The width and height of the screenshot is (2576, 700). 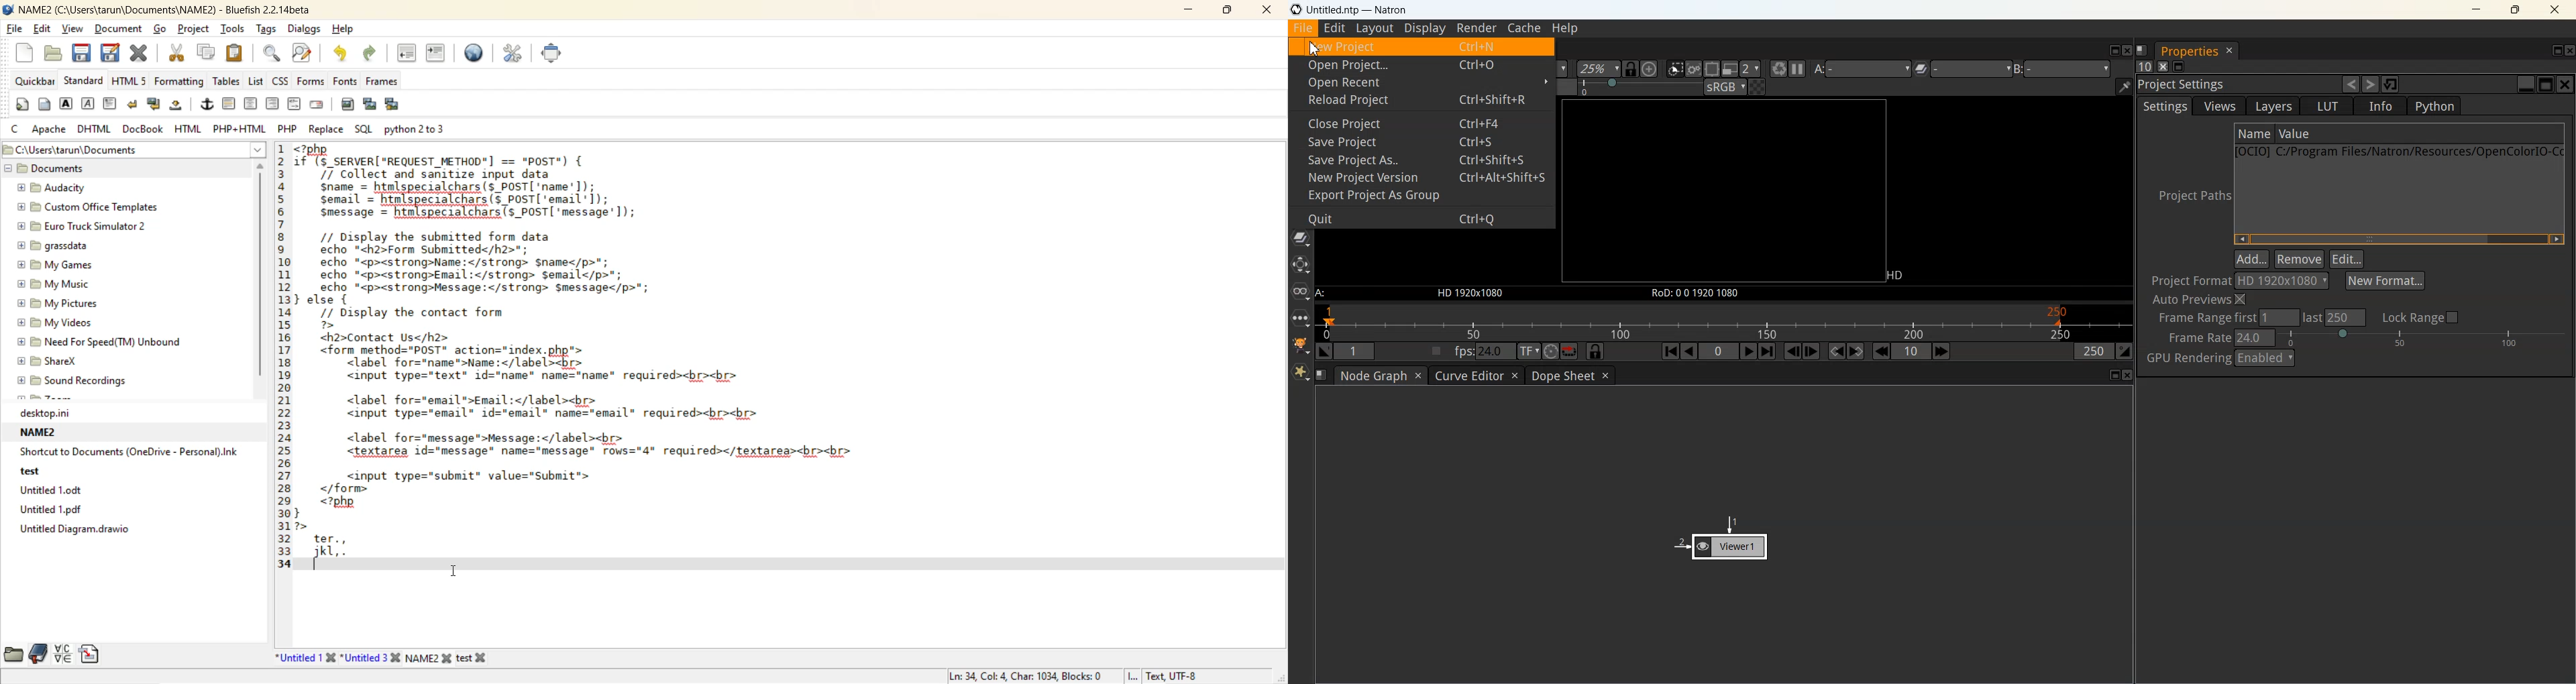 I want to click on minimize, so click(x=1186, y=11).